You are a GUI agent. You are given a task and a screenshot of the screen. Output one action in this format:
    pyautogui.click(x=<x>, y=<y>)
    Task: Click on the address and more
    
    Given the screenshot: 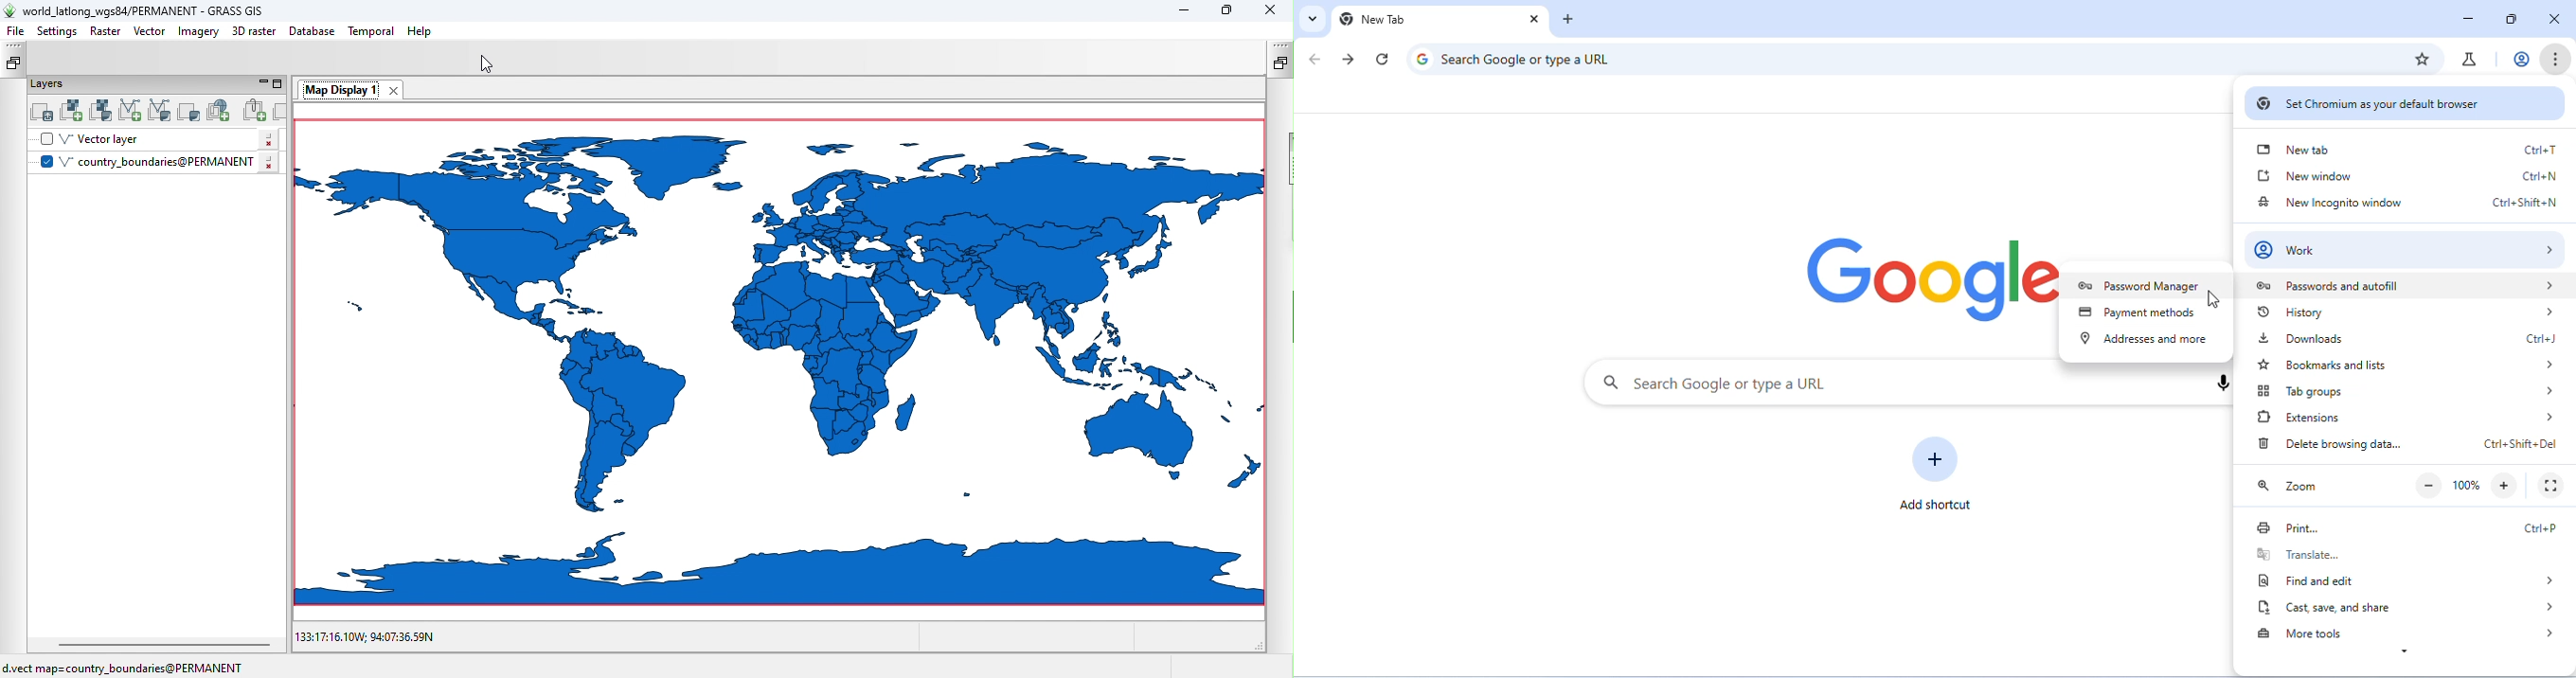 What is the action you would take?
    pyautogui.click(x=2144, y=341)
    